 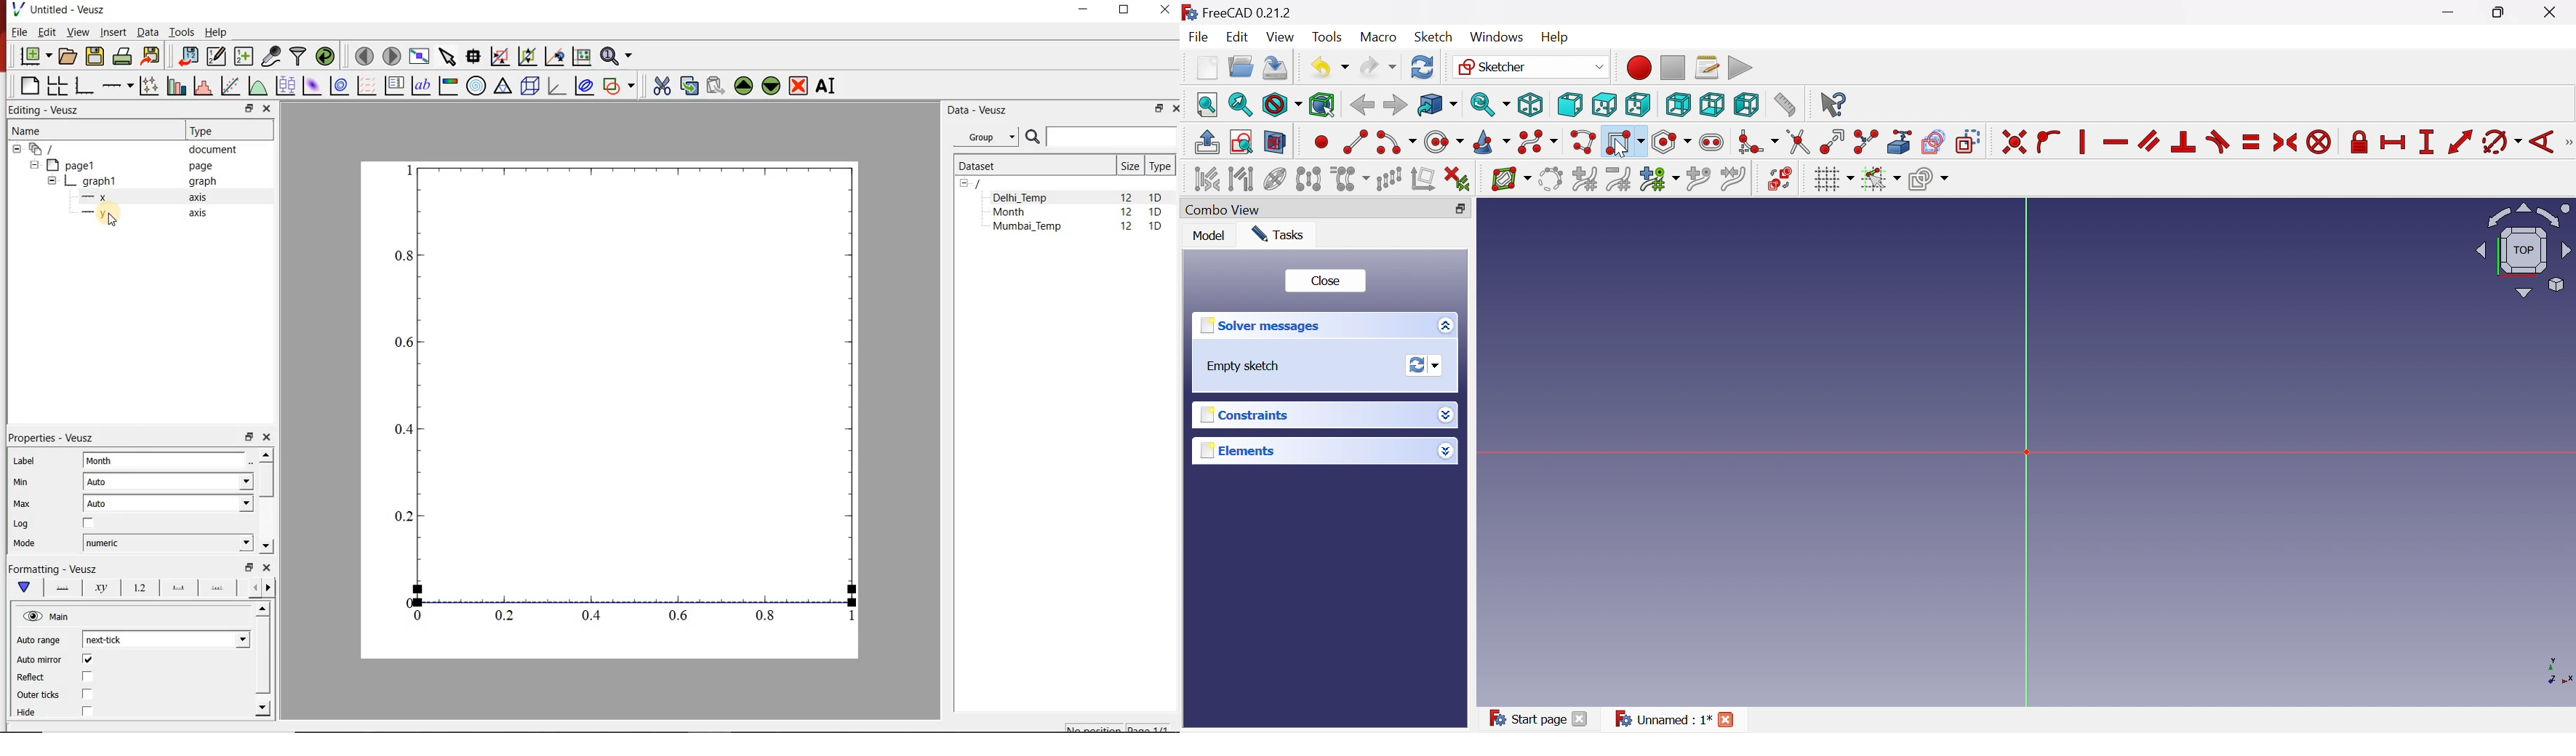 What do you see at coordinates (1741, 66) in the screenshot?
I see `Execute macro` at bounding box center [1741, 66].